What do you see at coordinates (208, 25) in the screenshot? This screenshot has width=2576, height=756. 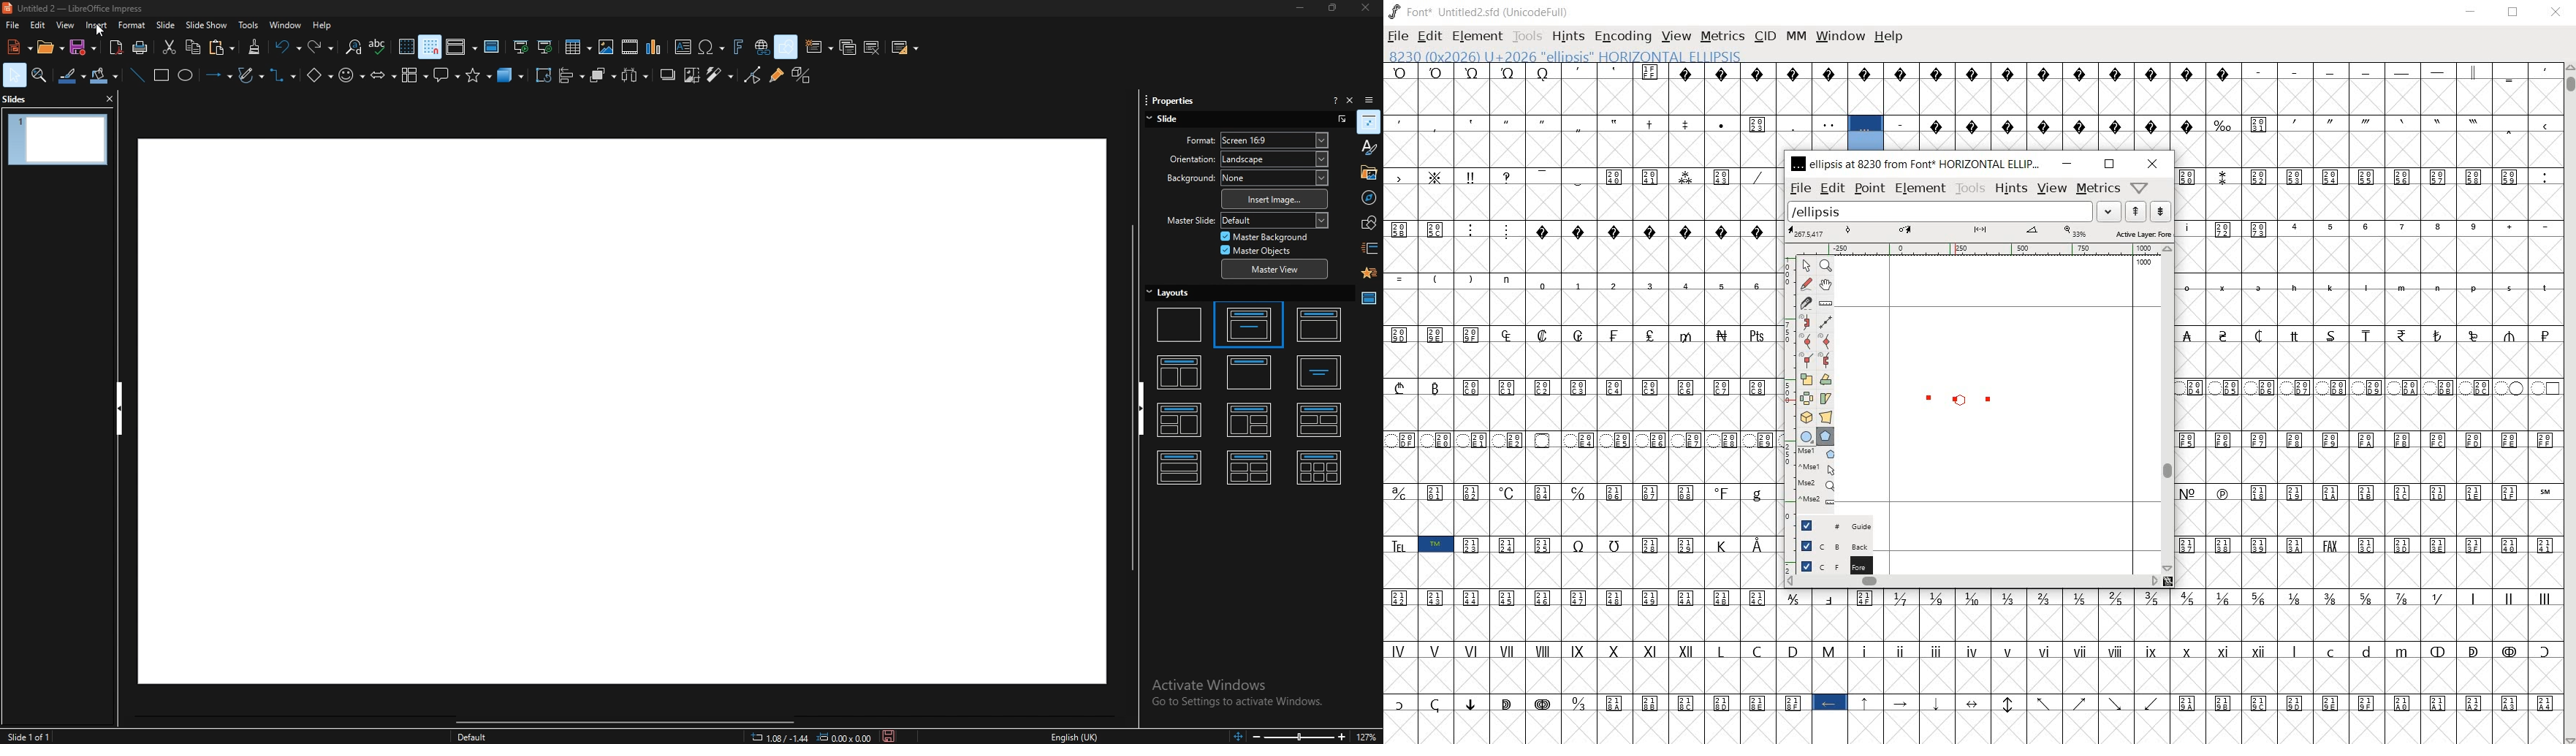 I see `slide show` at bounding box center [208, 25].